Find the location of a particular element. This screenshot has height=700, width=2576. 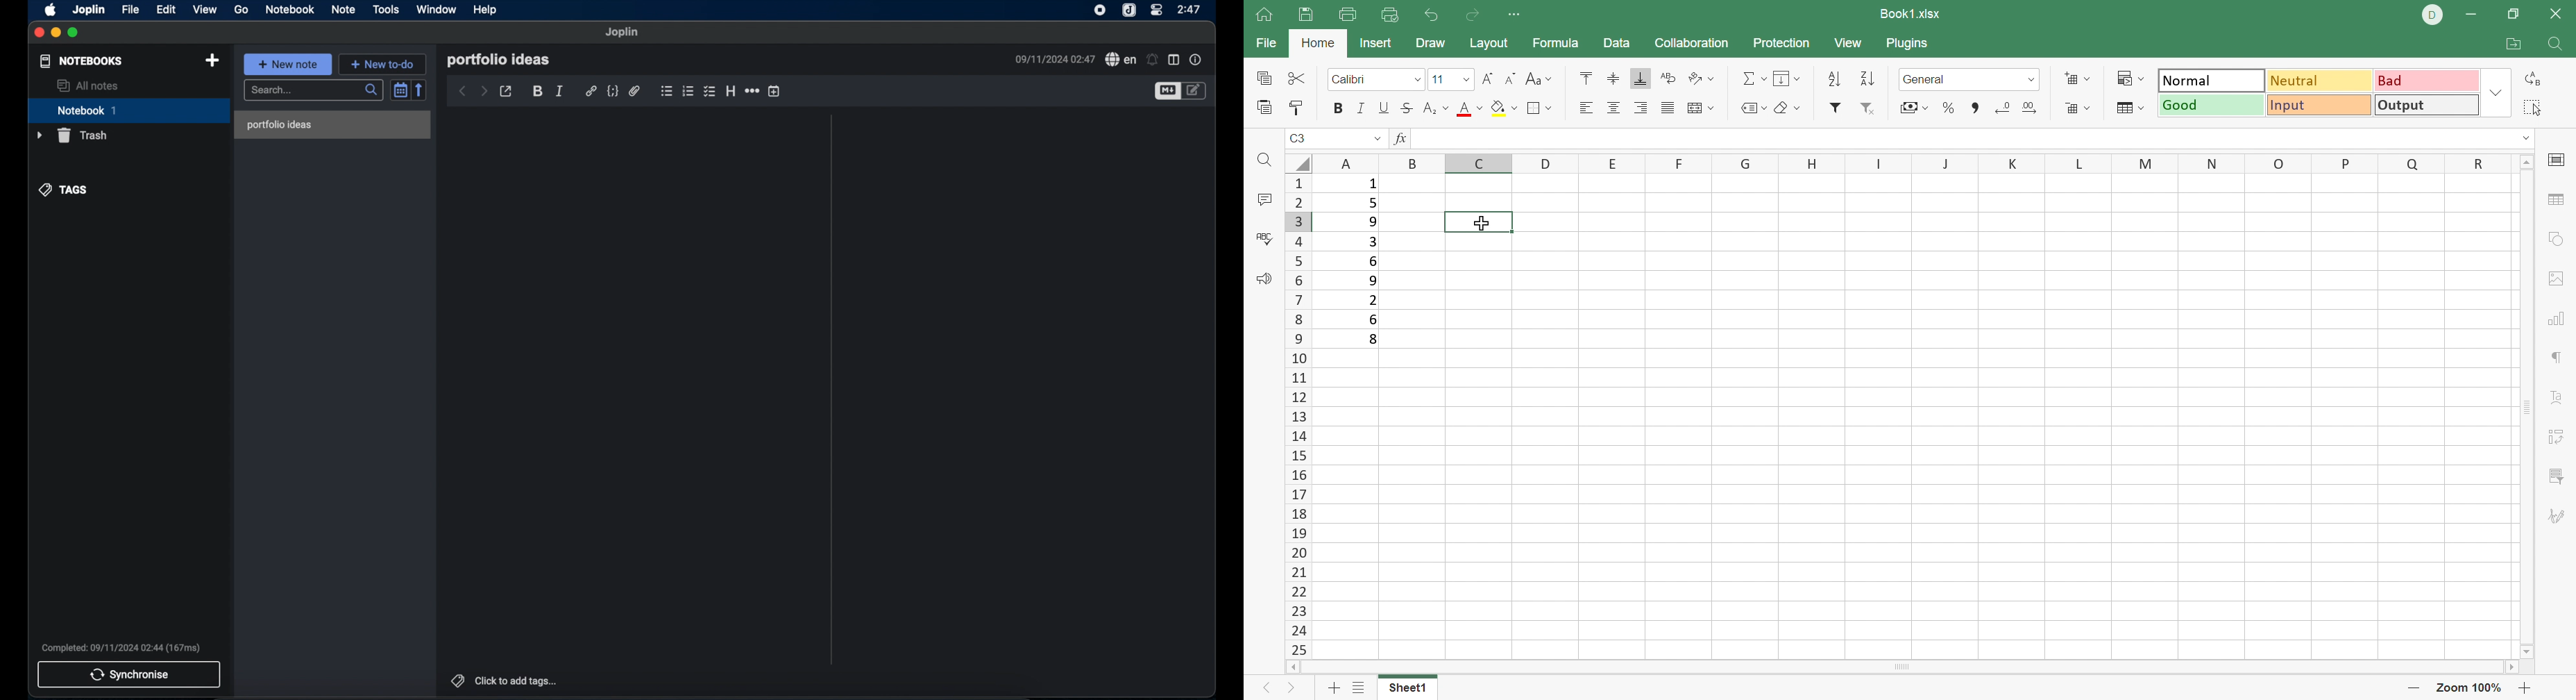

Align center is located at coordinates (1613, 108).